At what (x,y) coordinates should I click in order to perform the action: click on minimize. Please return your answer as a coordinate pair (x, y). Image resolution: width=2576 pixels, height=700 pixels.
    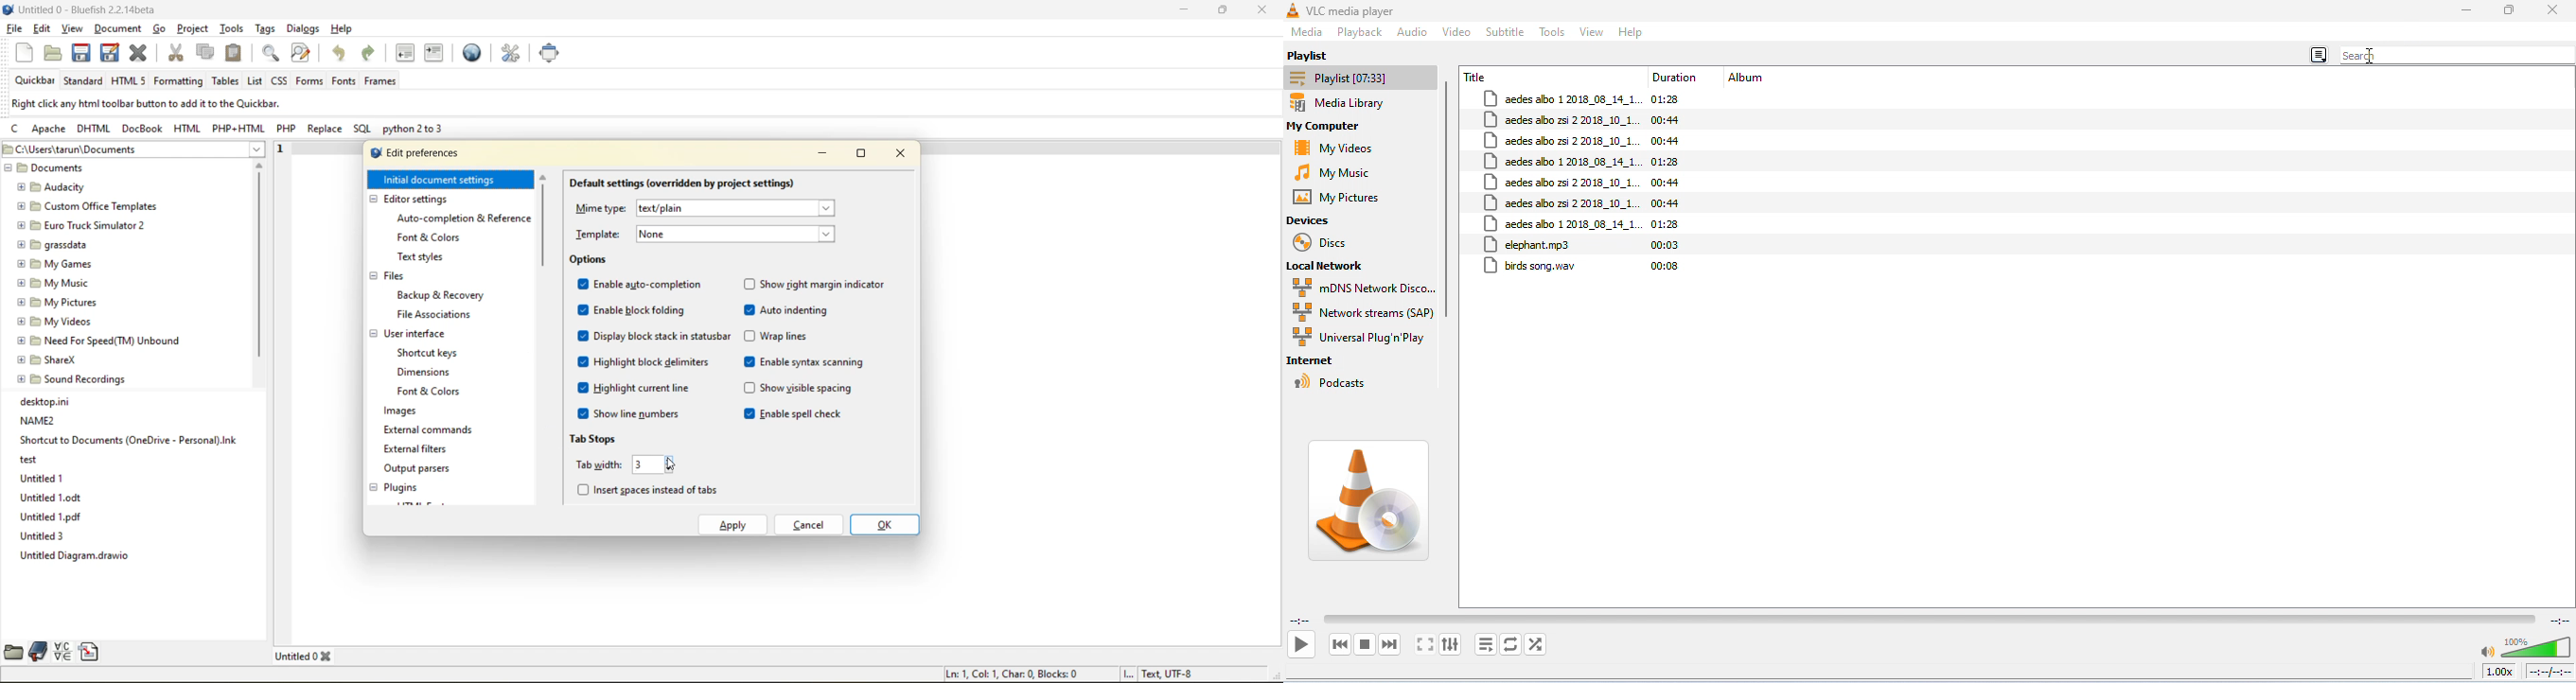
    Looking at the image, I should click on (818, 156).